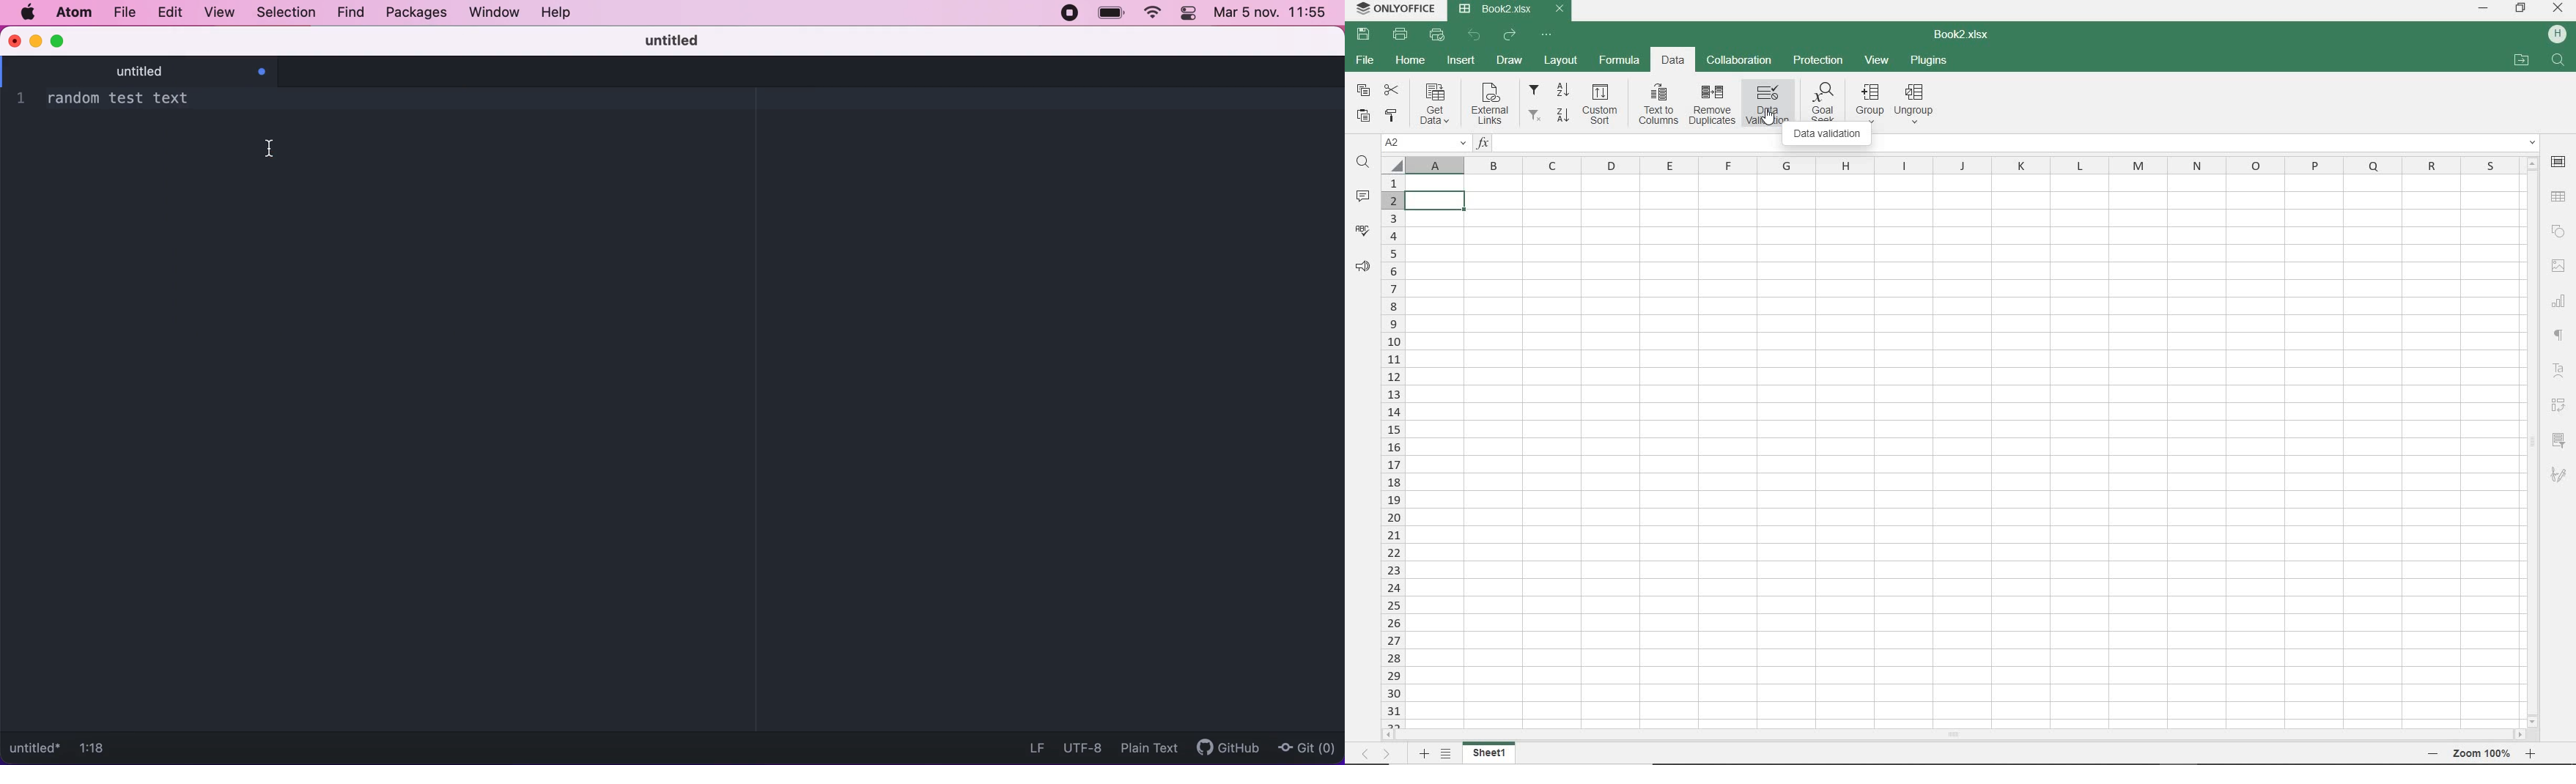 This screenshot has width=2576, height=784. What do you see at coordinates (1962, 34) in the screenshot?
I see `DOCUMENT NAME` at bounding box center [1962, 34].